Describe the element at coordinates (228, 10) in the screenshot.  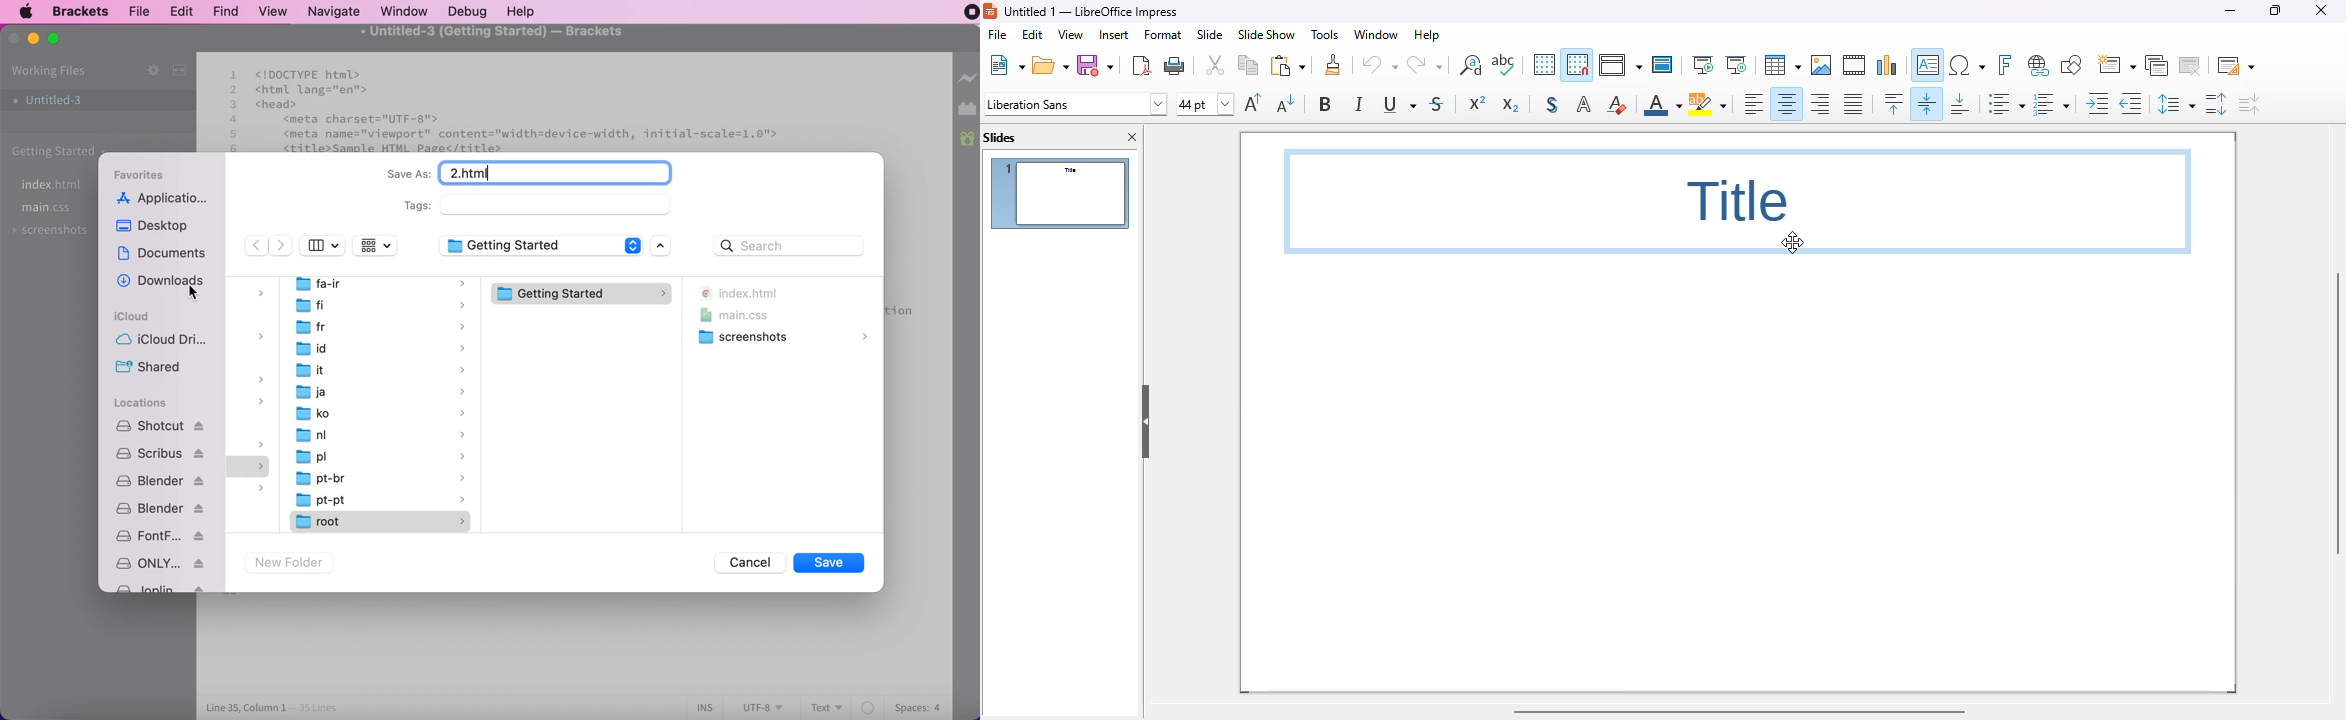
I see `find` at that location.